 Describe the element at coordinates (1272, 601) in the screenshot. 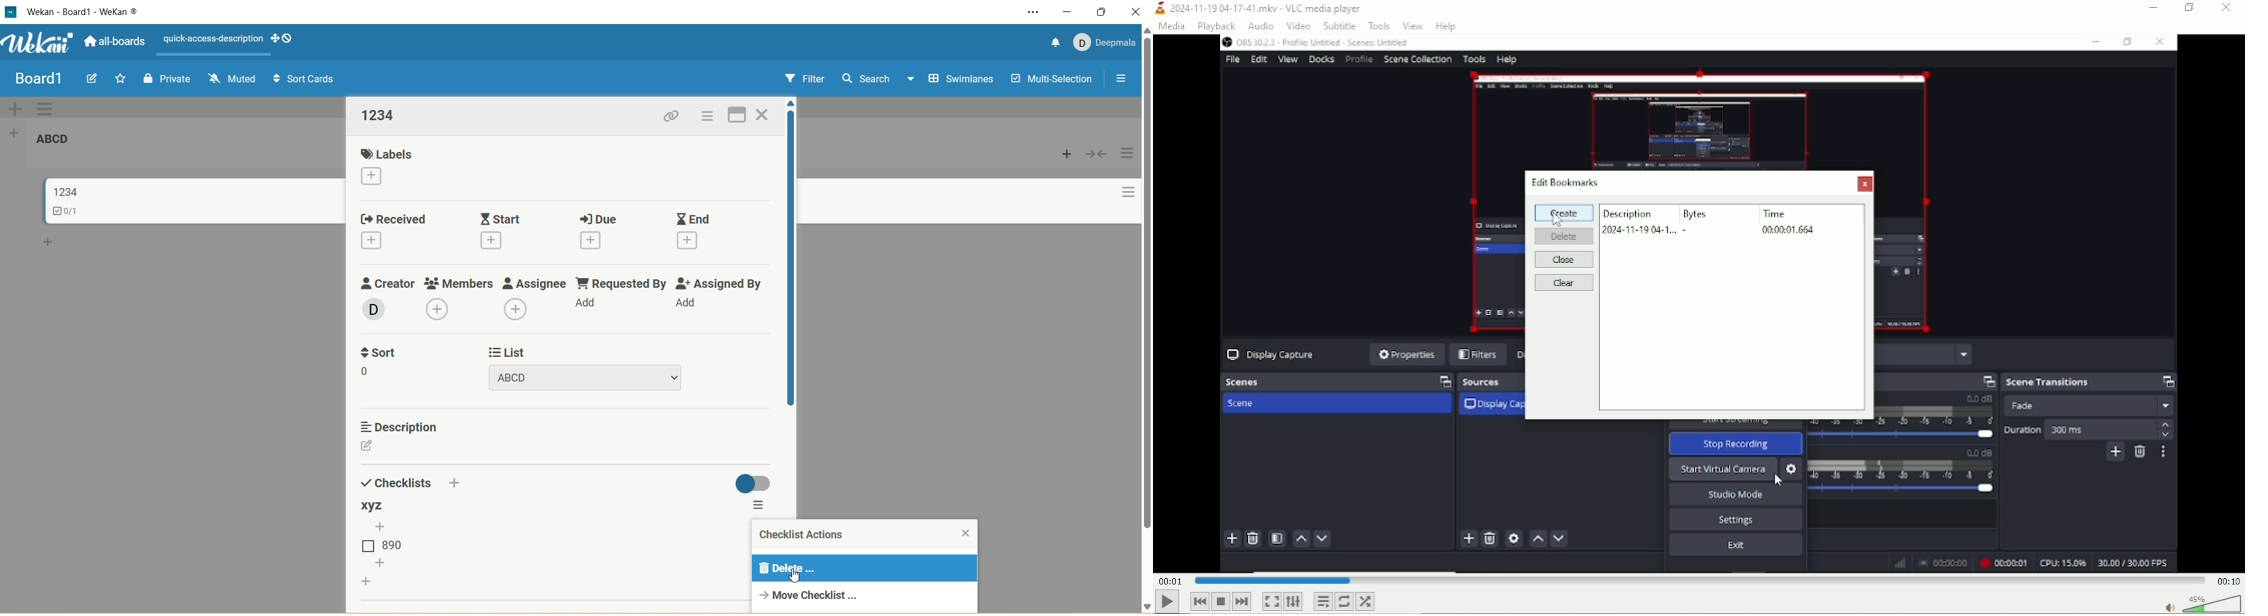

I see `Toggle video in fullscreen` at that location.